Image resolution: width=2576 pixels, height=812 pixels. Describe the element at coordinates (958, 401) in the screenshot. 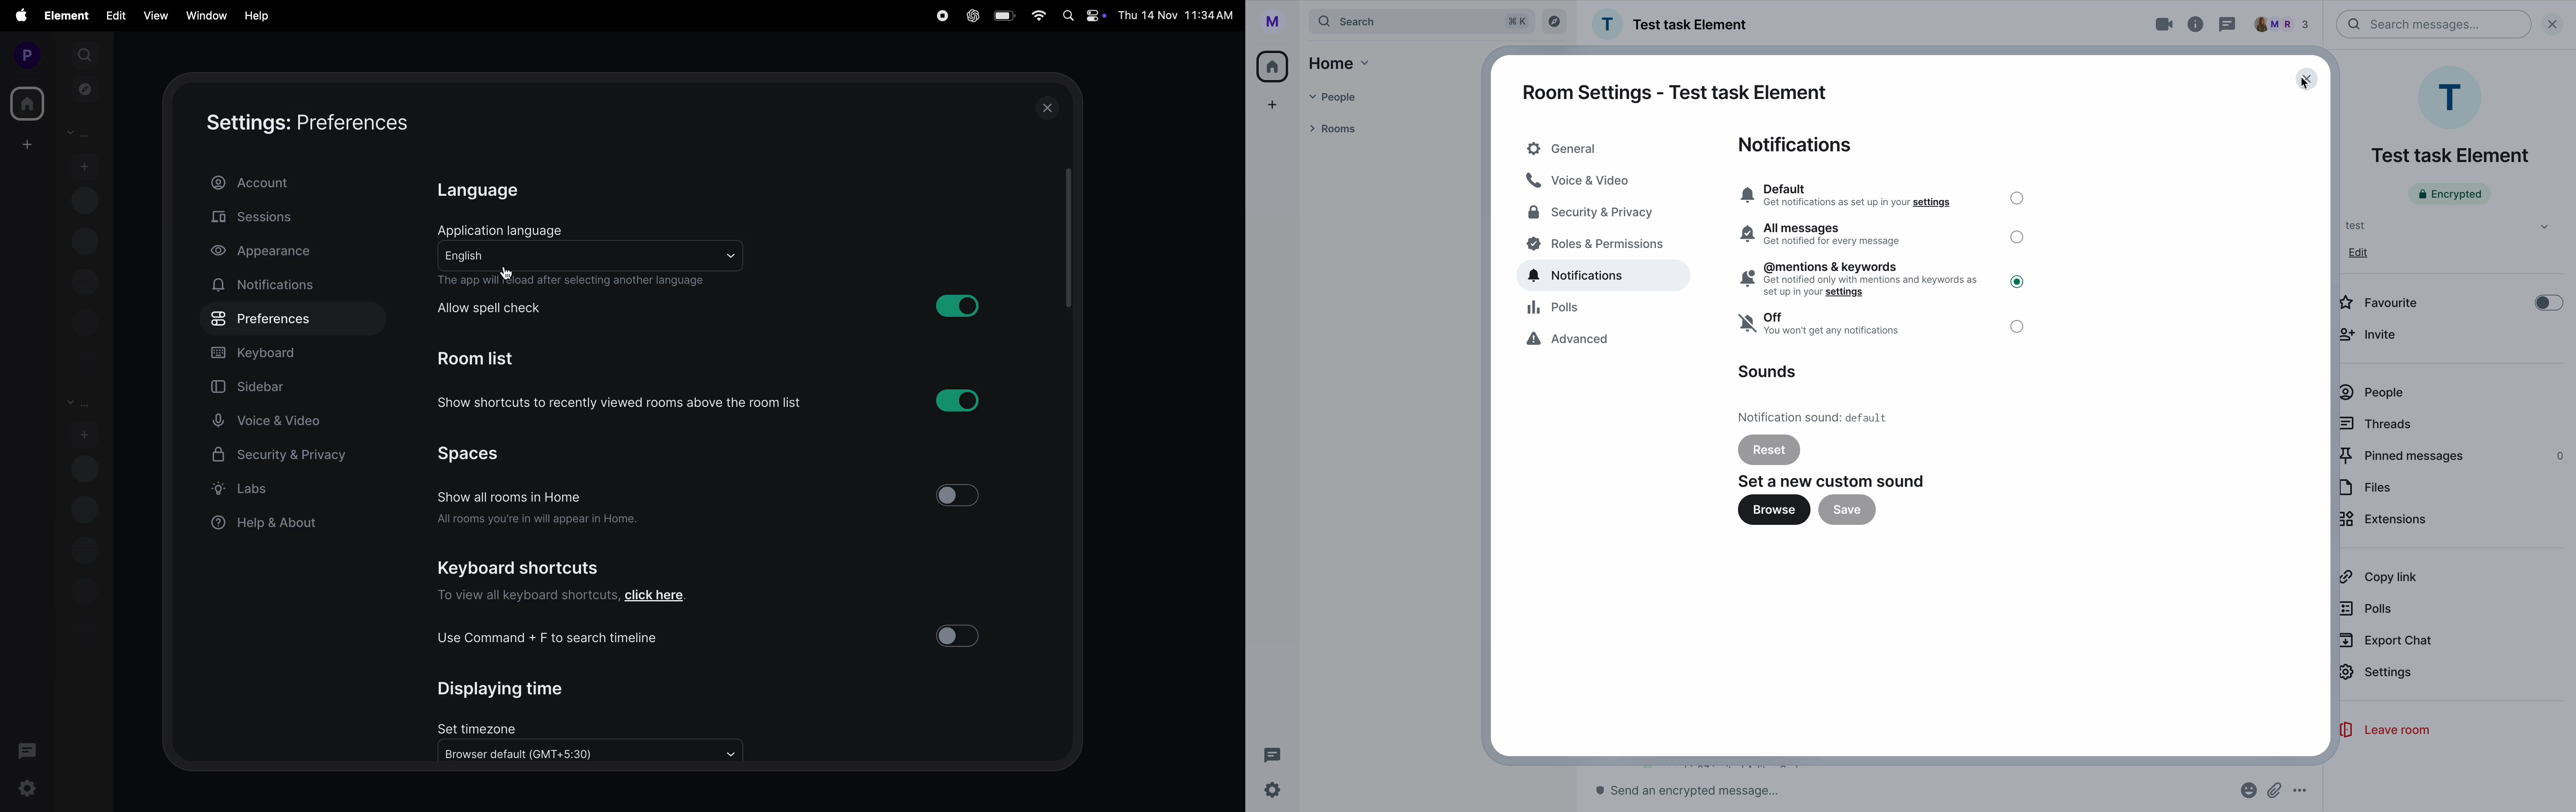

I see `toggle` at that location.